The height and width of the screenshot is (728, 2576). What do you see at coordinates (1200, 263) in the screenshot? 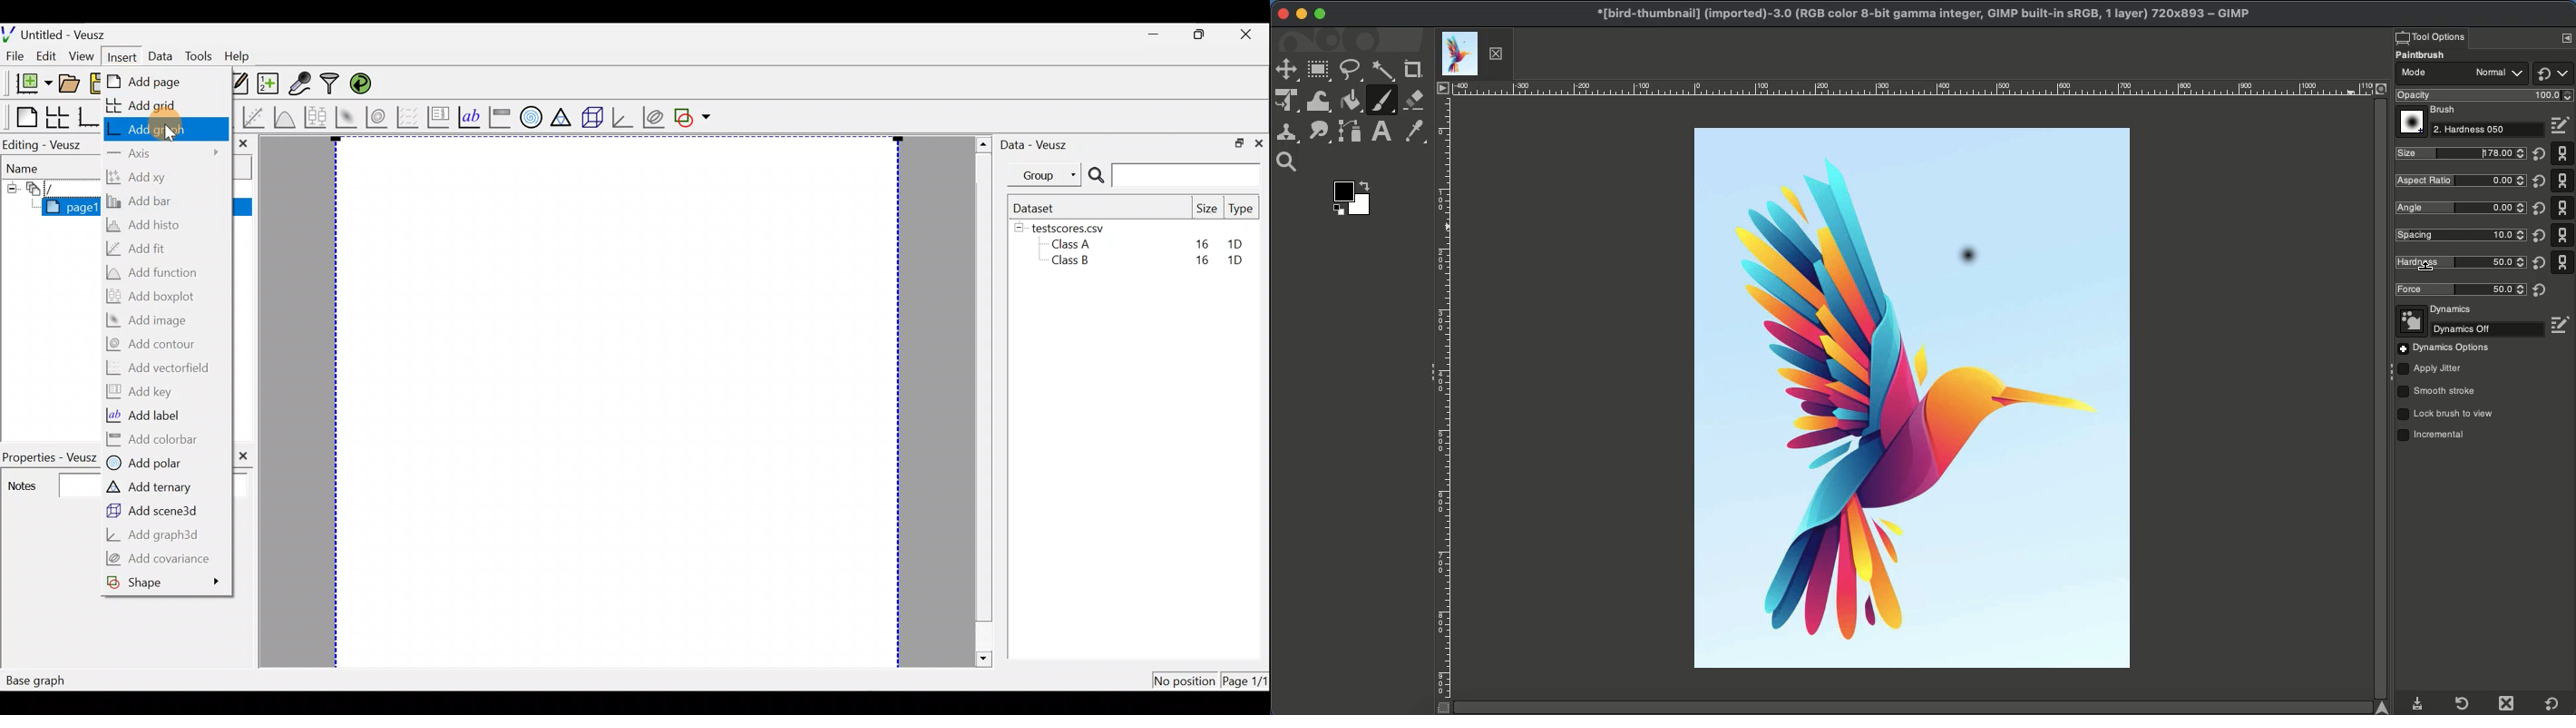
I see `16` at bounding box center [1200, 263].